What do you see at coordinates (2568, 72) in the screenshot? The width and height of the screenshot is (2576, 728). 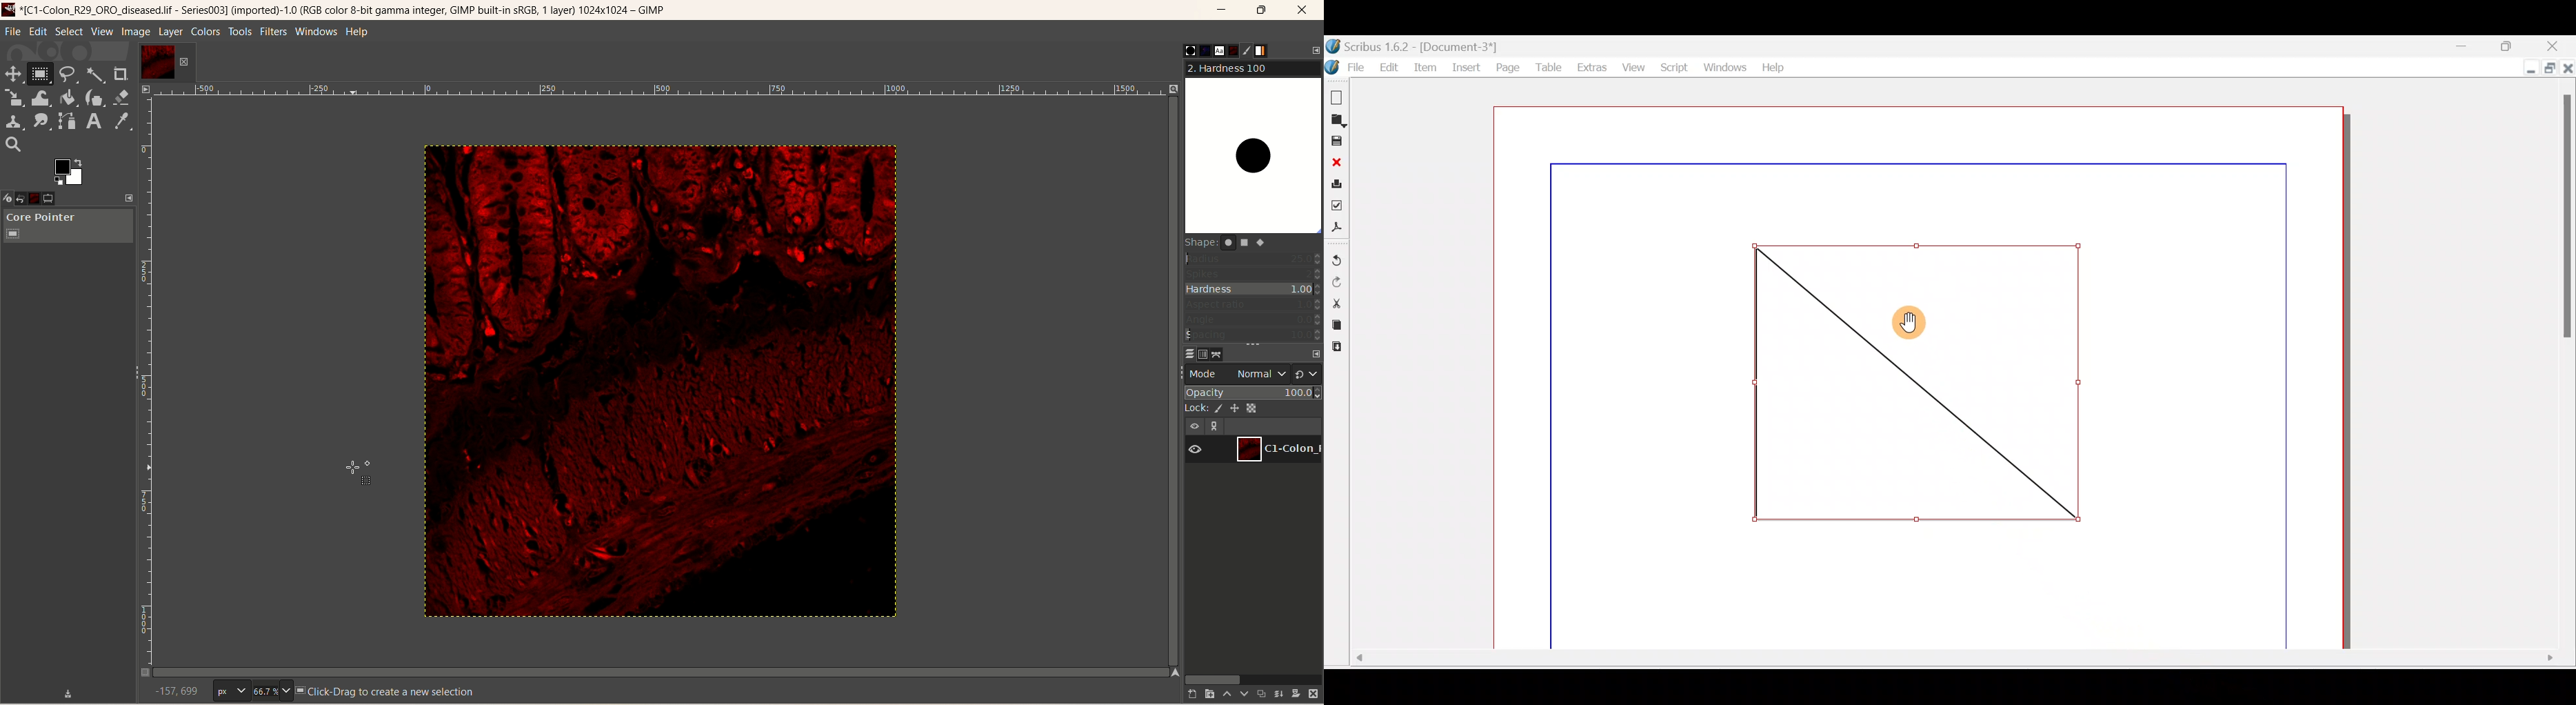 I see `Close` at bounding box center [2568, 72].